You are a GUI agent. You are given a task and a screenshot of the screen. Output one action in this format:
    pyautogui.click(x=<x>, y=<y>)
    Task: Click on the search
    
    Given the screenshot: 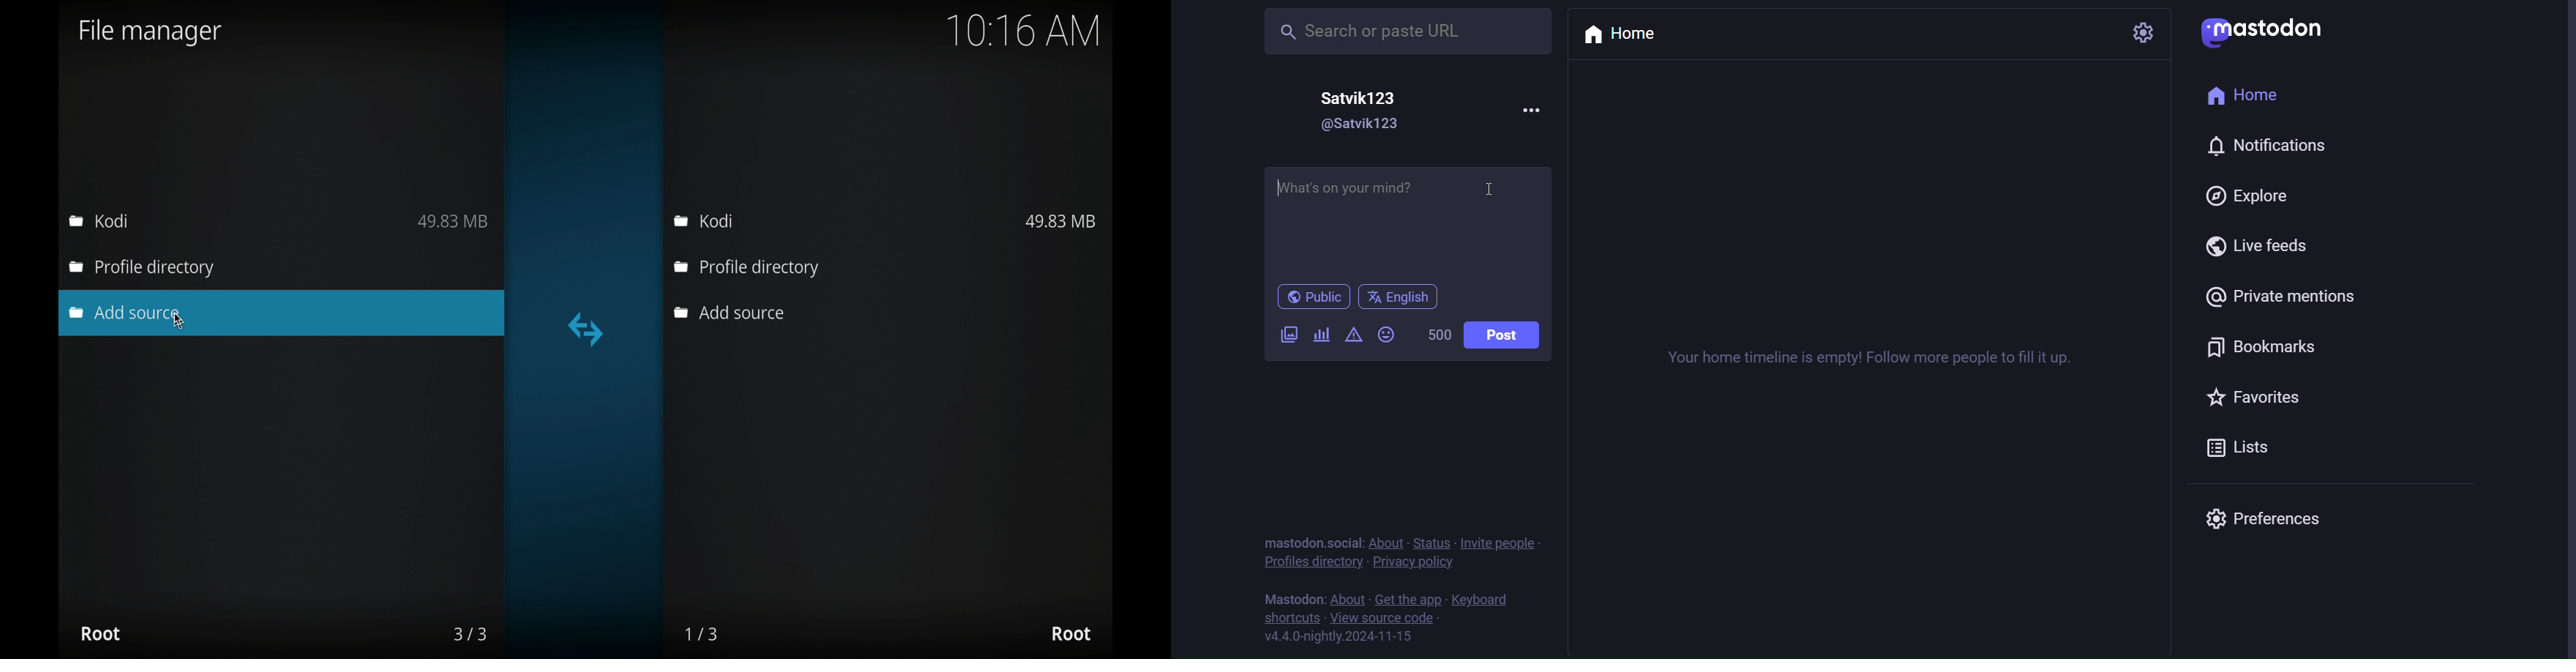 What is the action you would take?
    pyautogui.click(x=1390, y=31)
    